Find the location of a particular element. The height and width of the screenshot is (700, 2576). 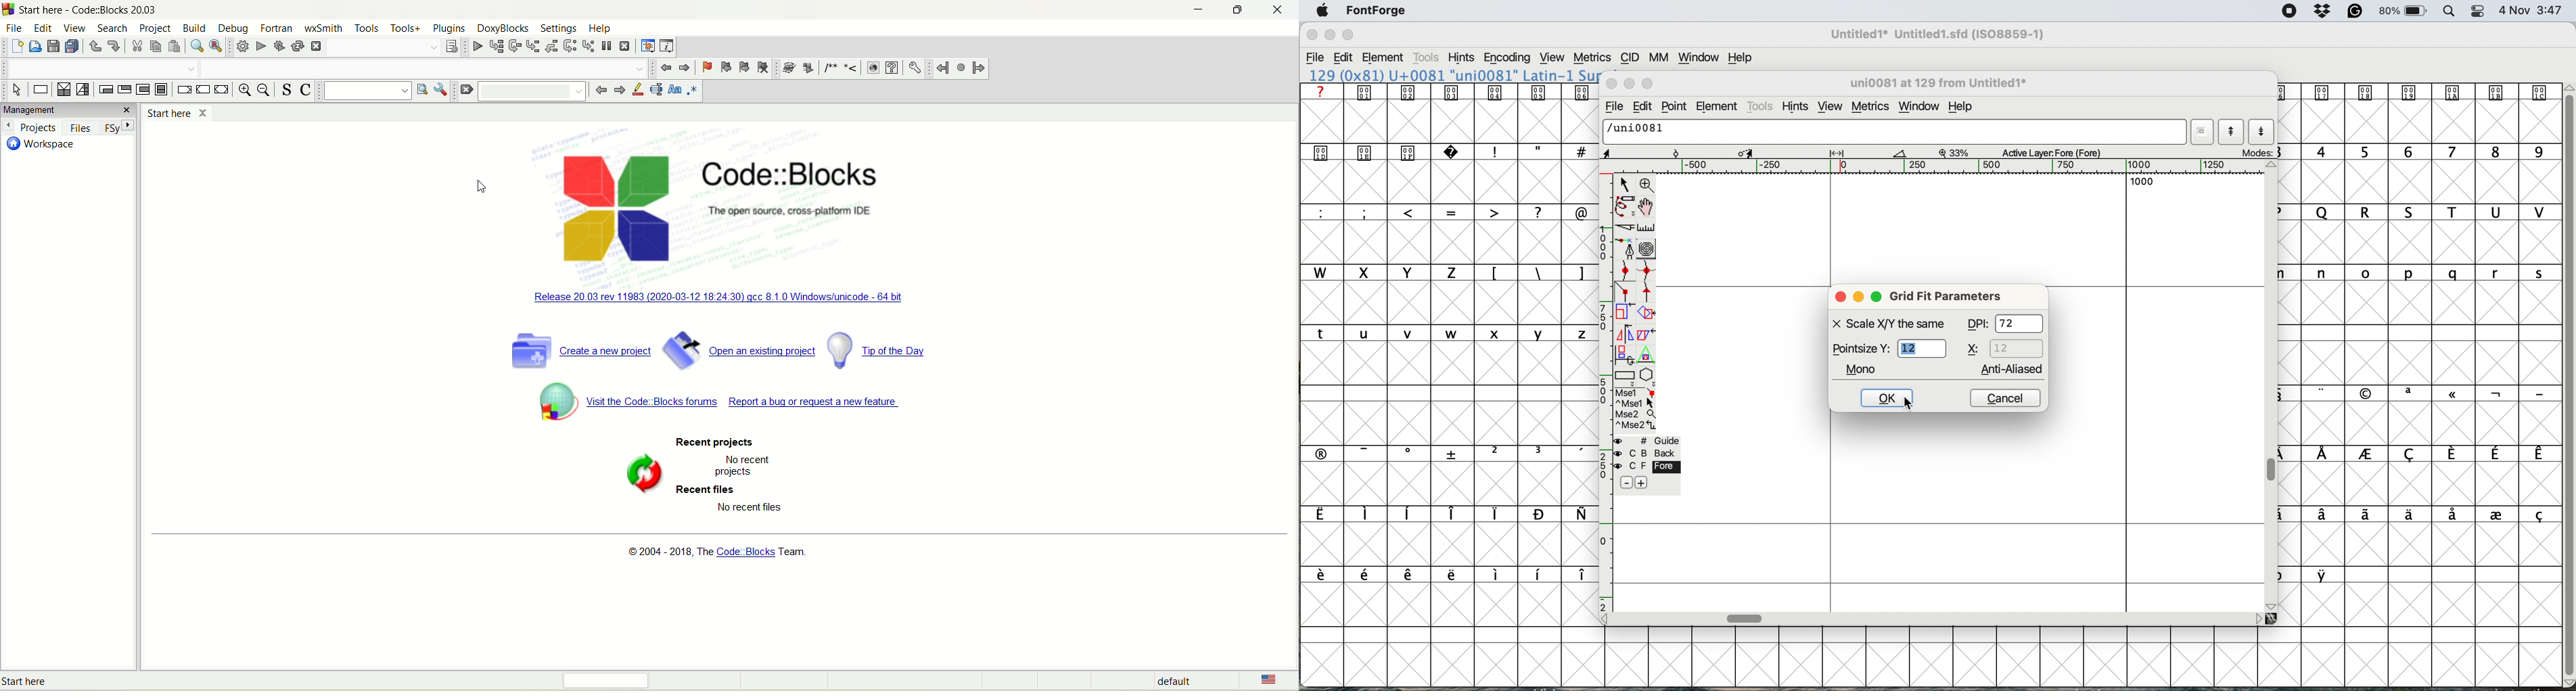

View is located at coordinates (1551, 58).